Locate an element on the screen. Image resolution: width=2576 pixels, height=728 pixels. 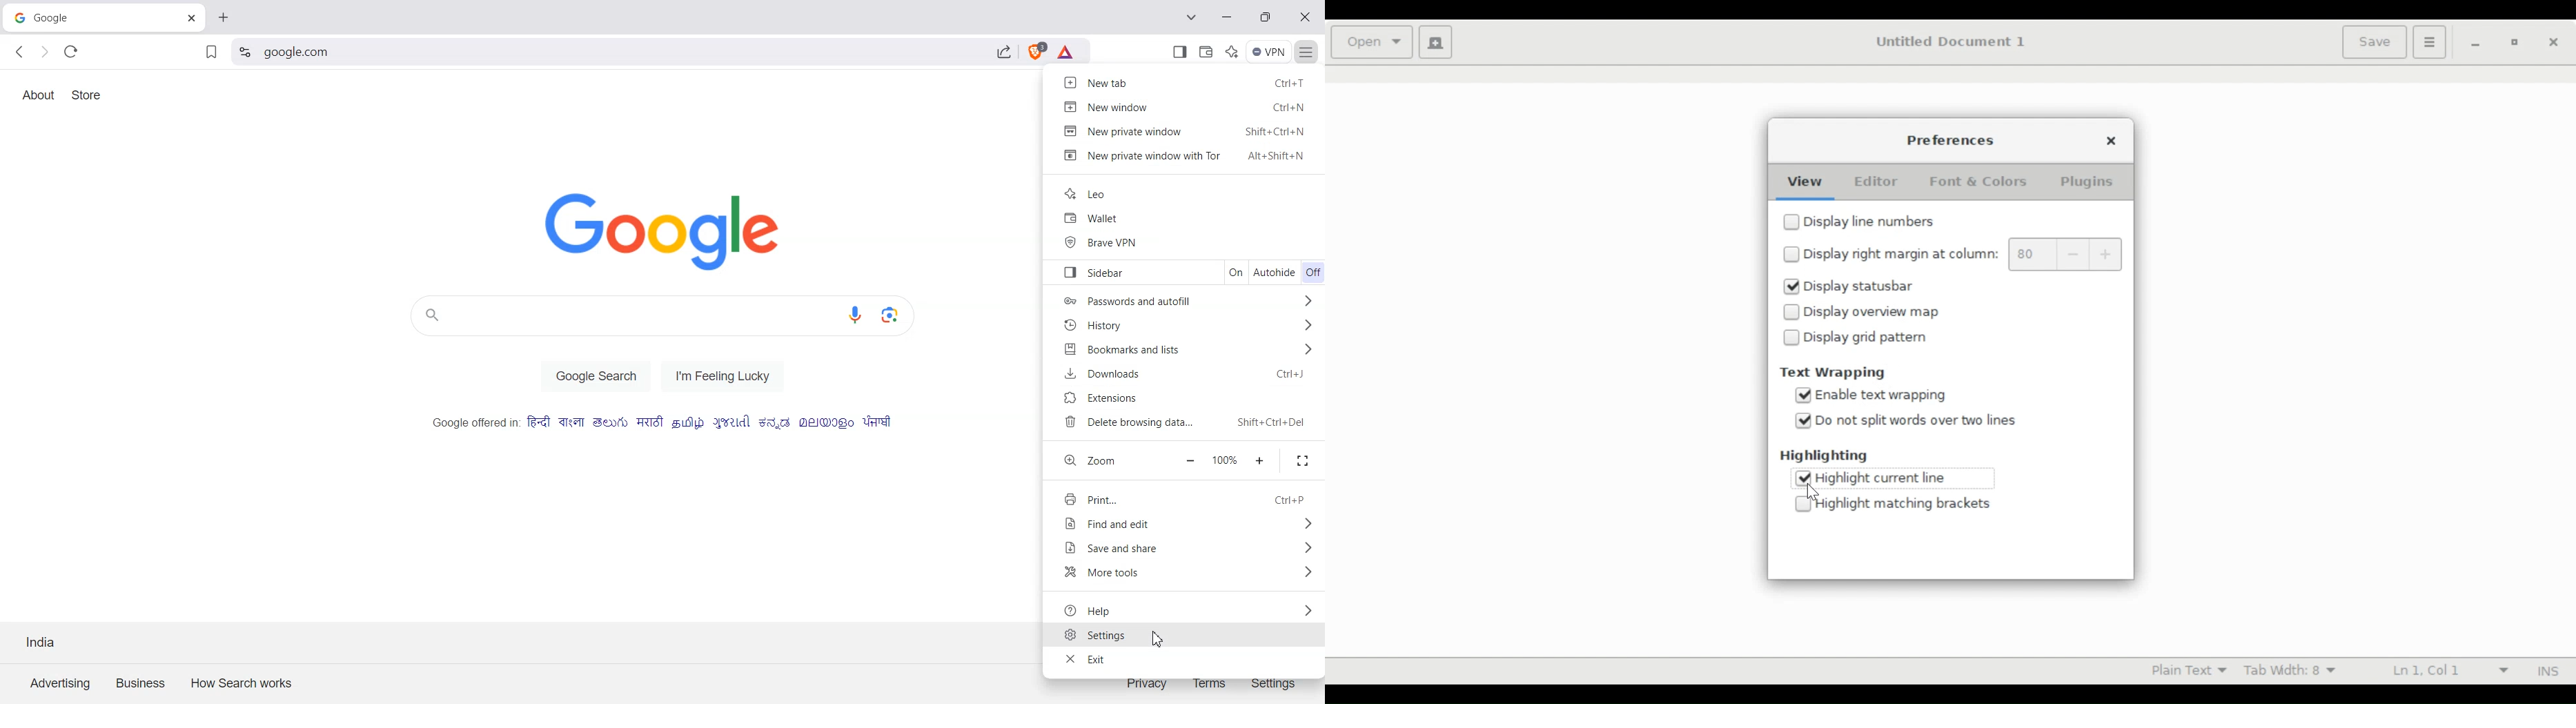
Brave Reward is located at coordinates (1067, 54).